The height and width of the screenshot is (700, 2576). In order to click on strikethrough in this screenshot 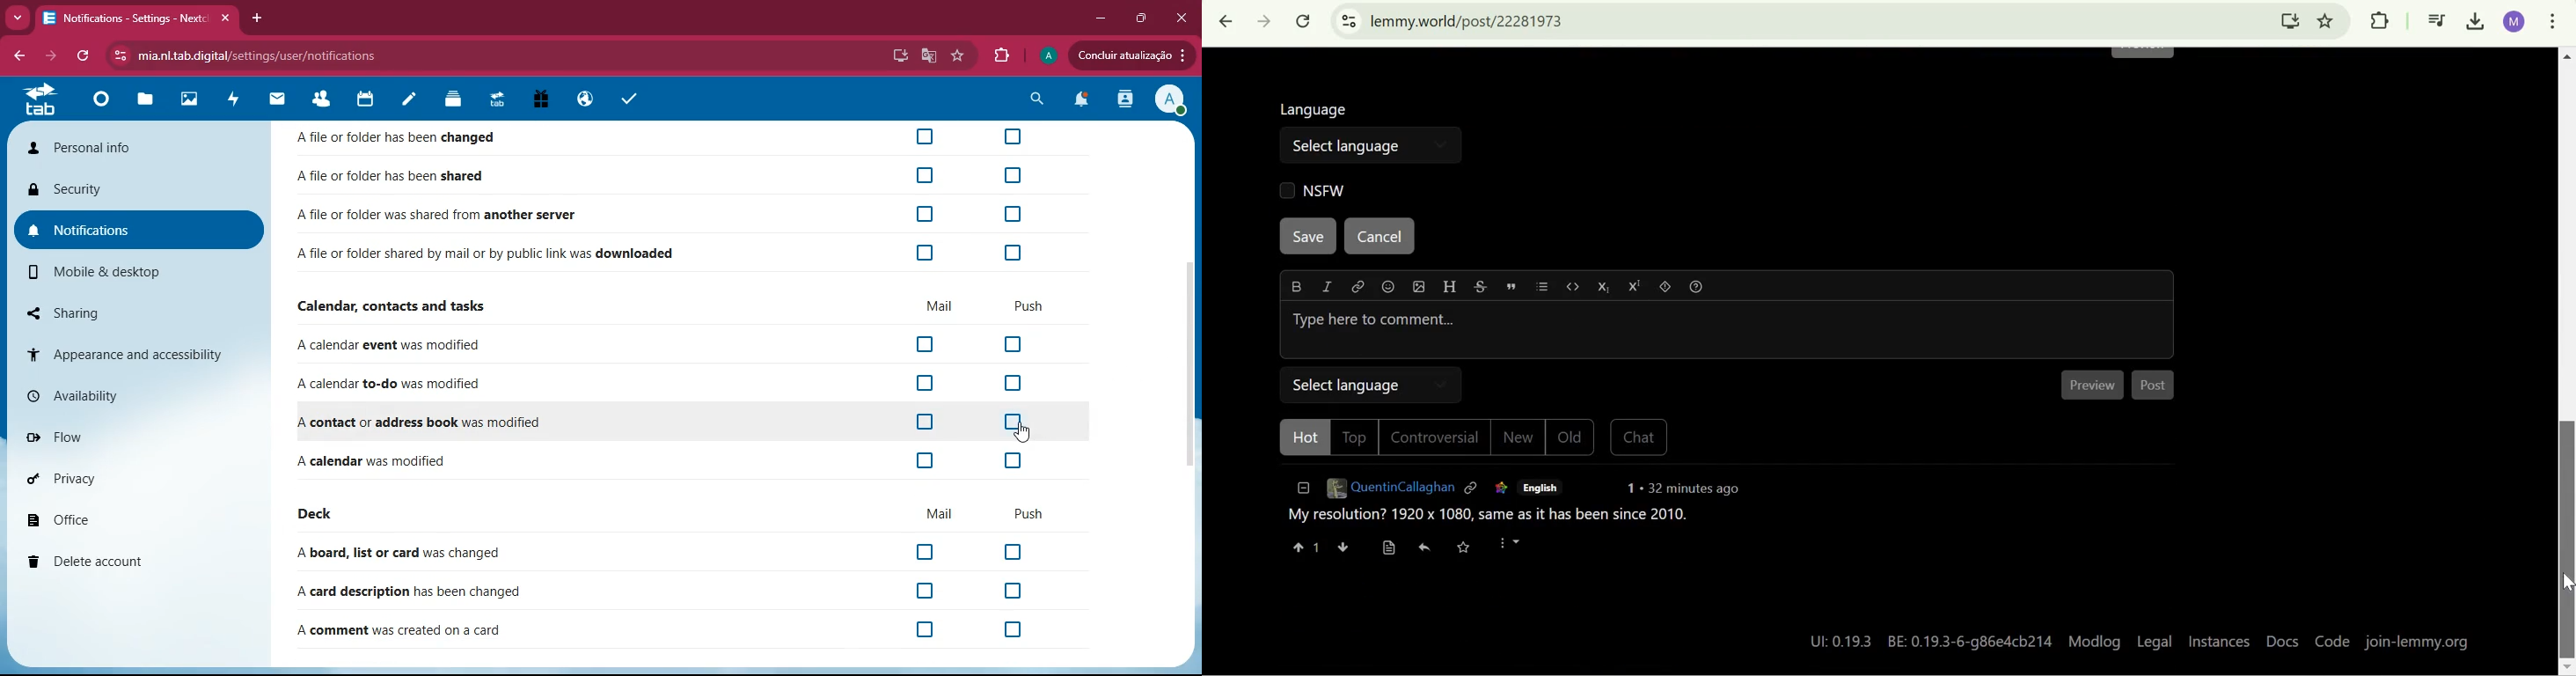, I will do `click(1480, 289)`.